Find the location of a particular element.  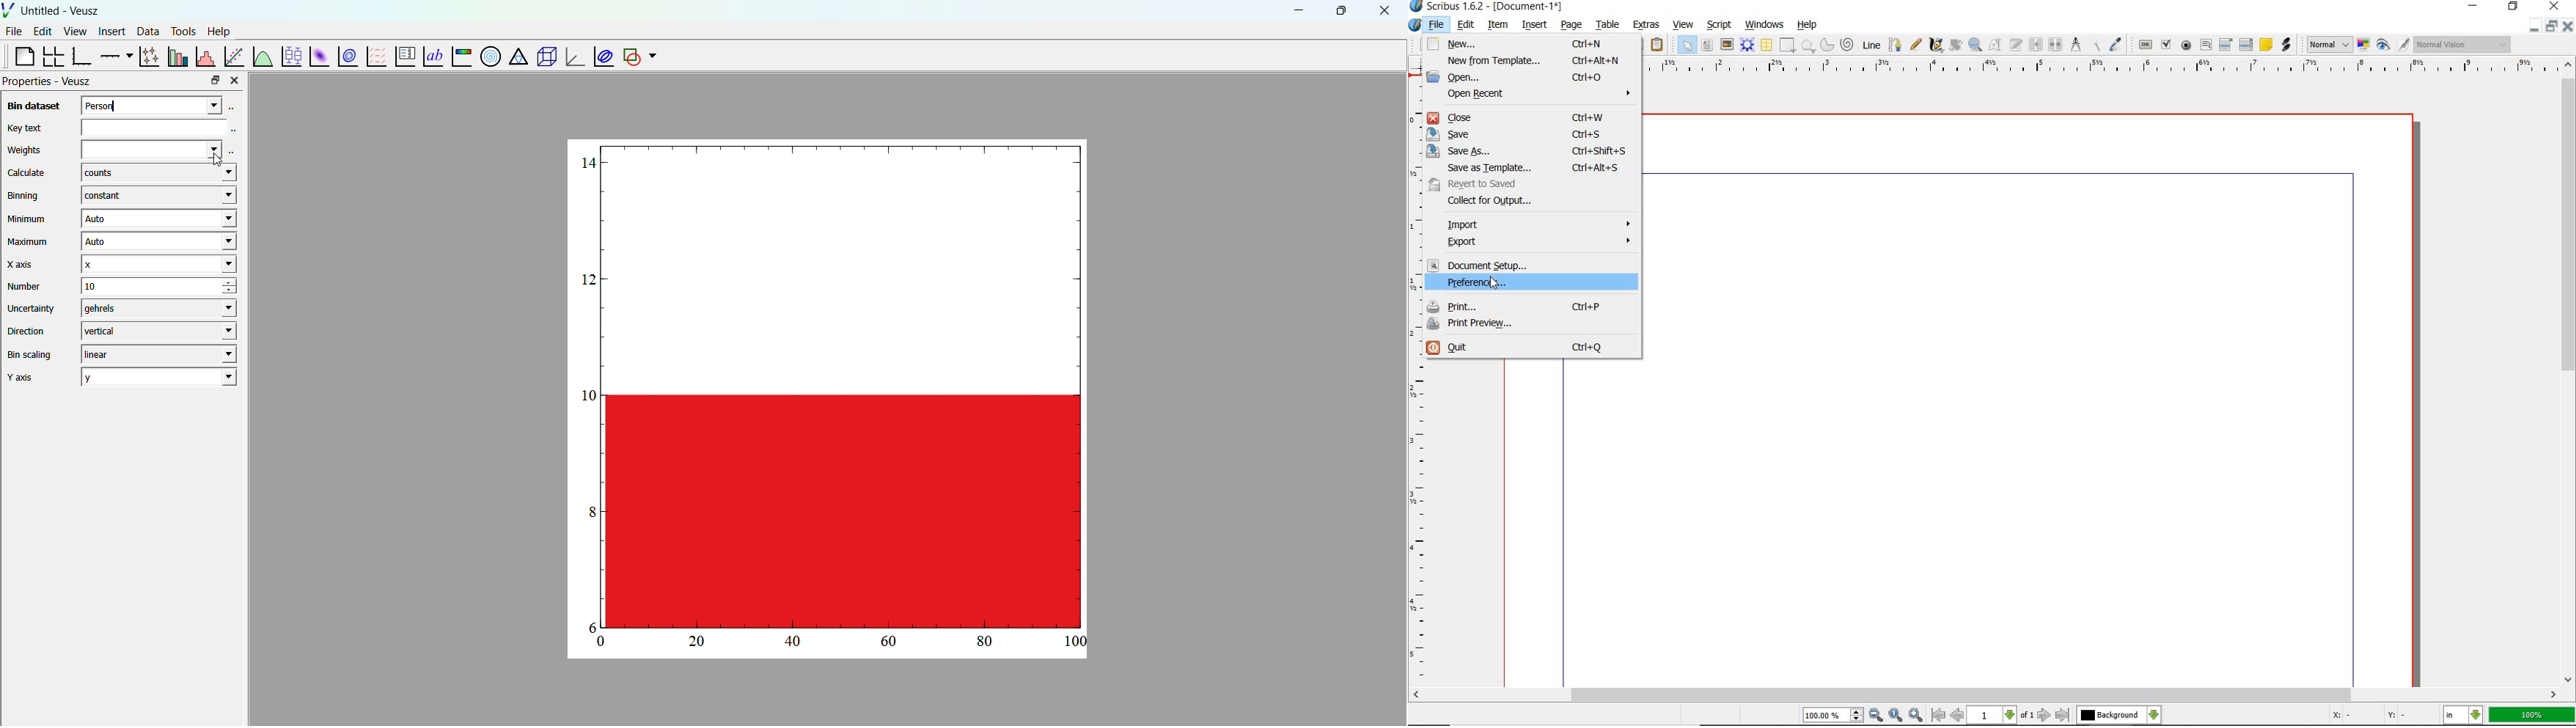

close is located at coordinates (2568, 27).